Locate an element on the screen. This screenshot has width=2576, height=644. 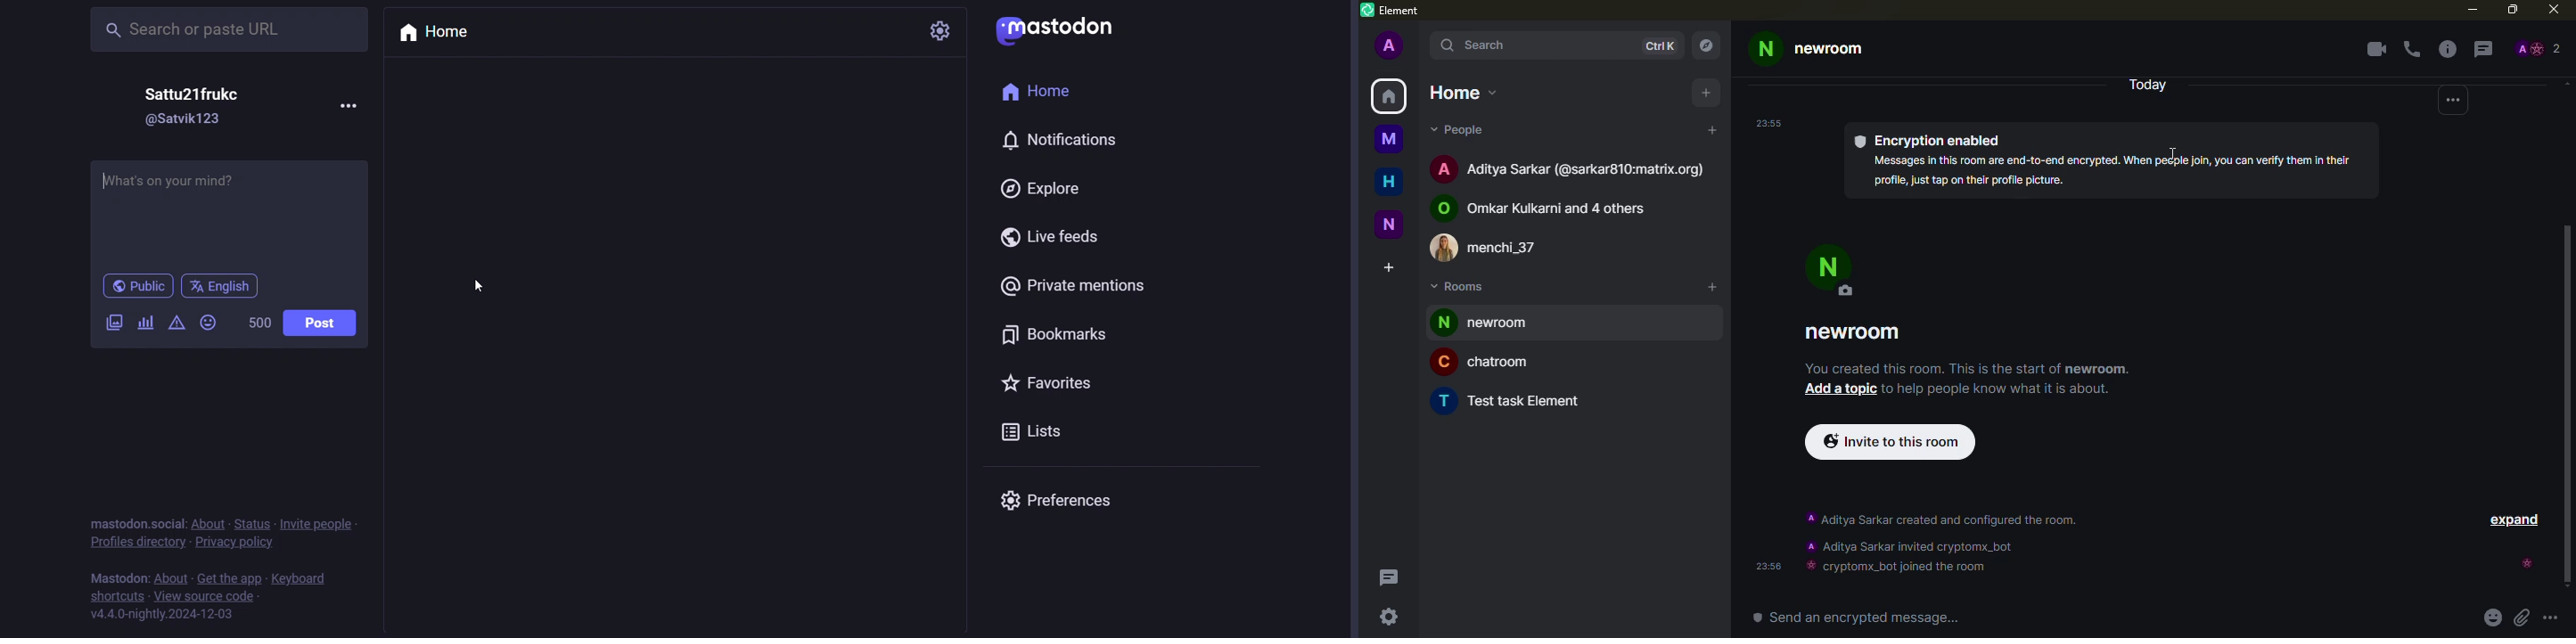
id is located at coordinates (183, 121).